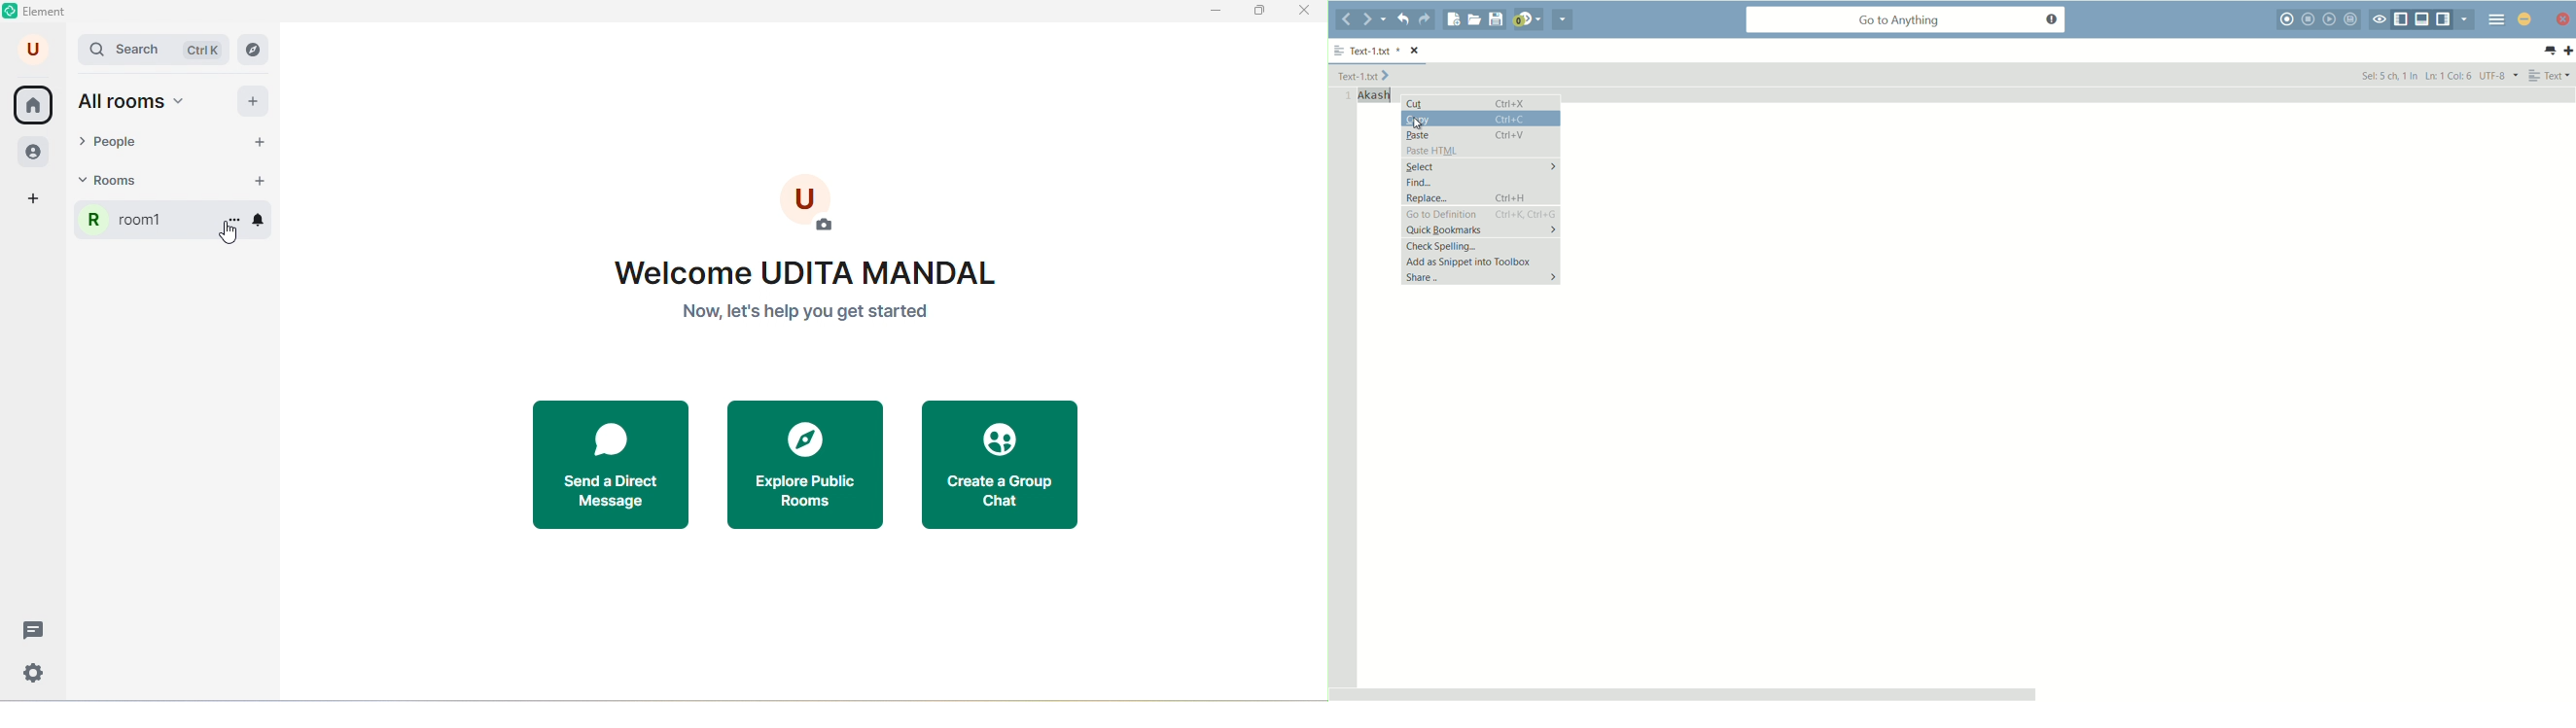 The width and height of the screenshot is (2576, 728). What do you see at coordinates (1480, 230) in the screenshot?
I see `quick bookmarks` at bounding box center [1480, 230].